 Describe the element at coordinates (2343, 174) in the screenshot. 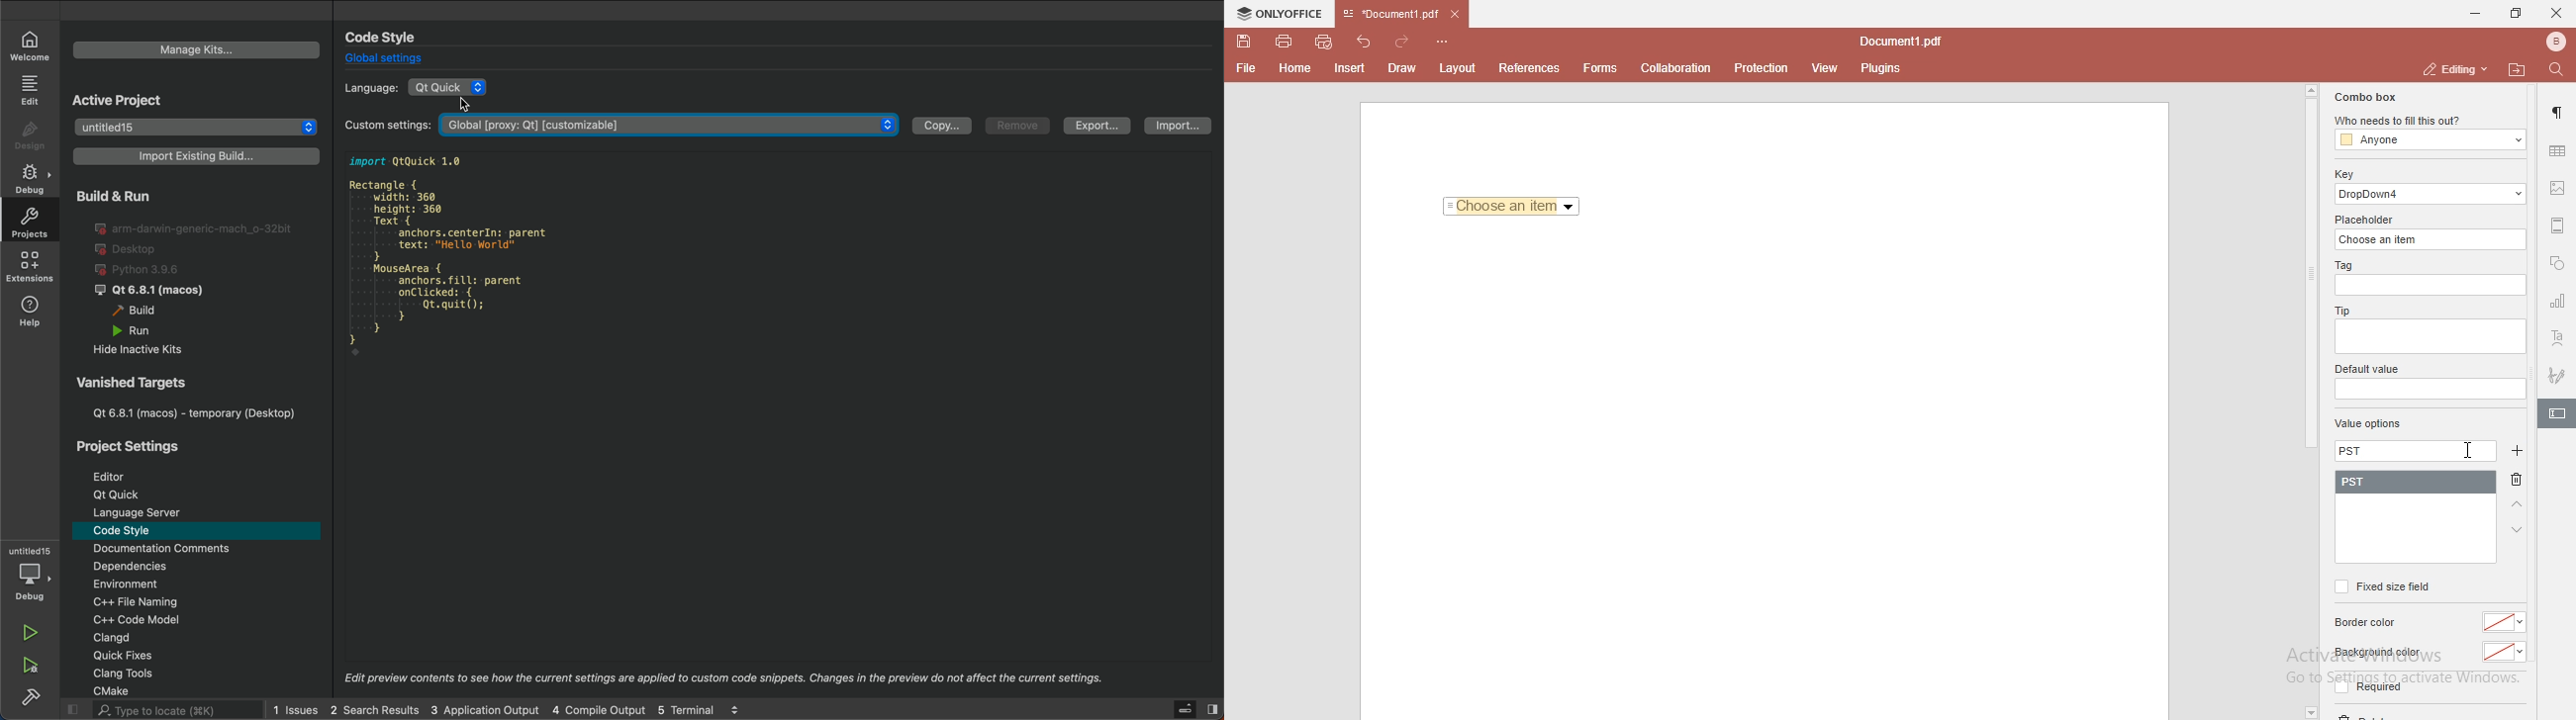

I see `key` at that location.